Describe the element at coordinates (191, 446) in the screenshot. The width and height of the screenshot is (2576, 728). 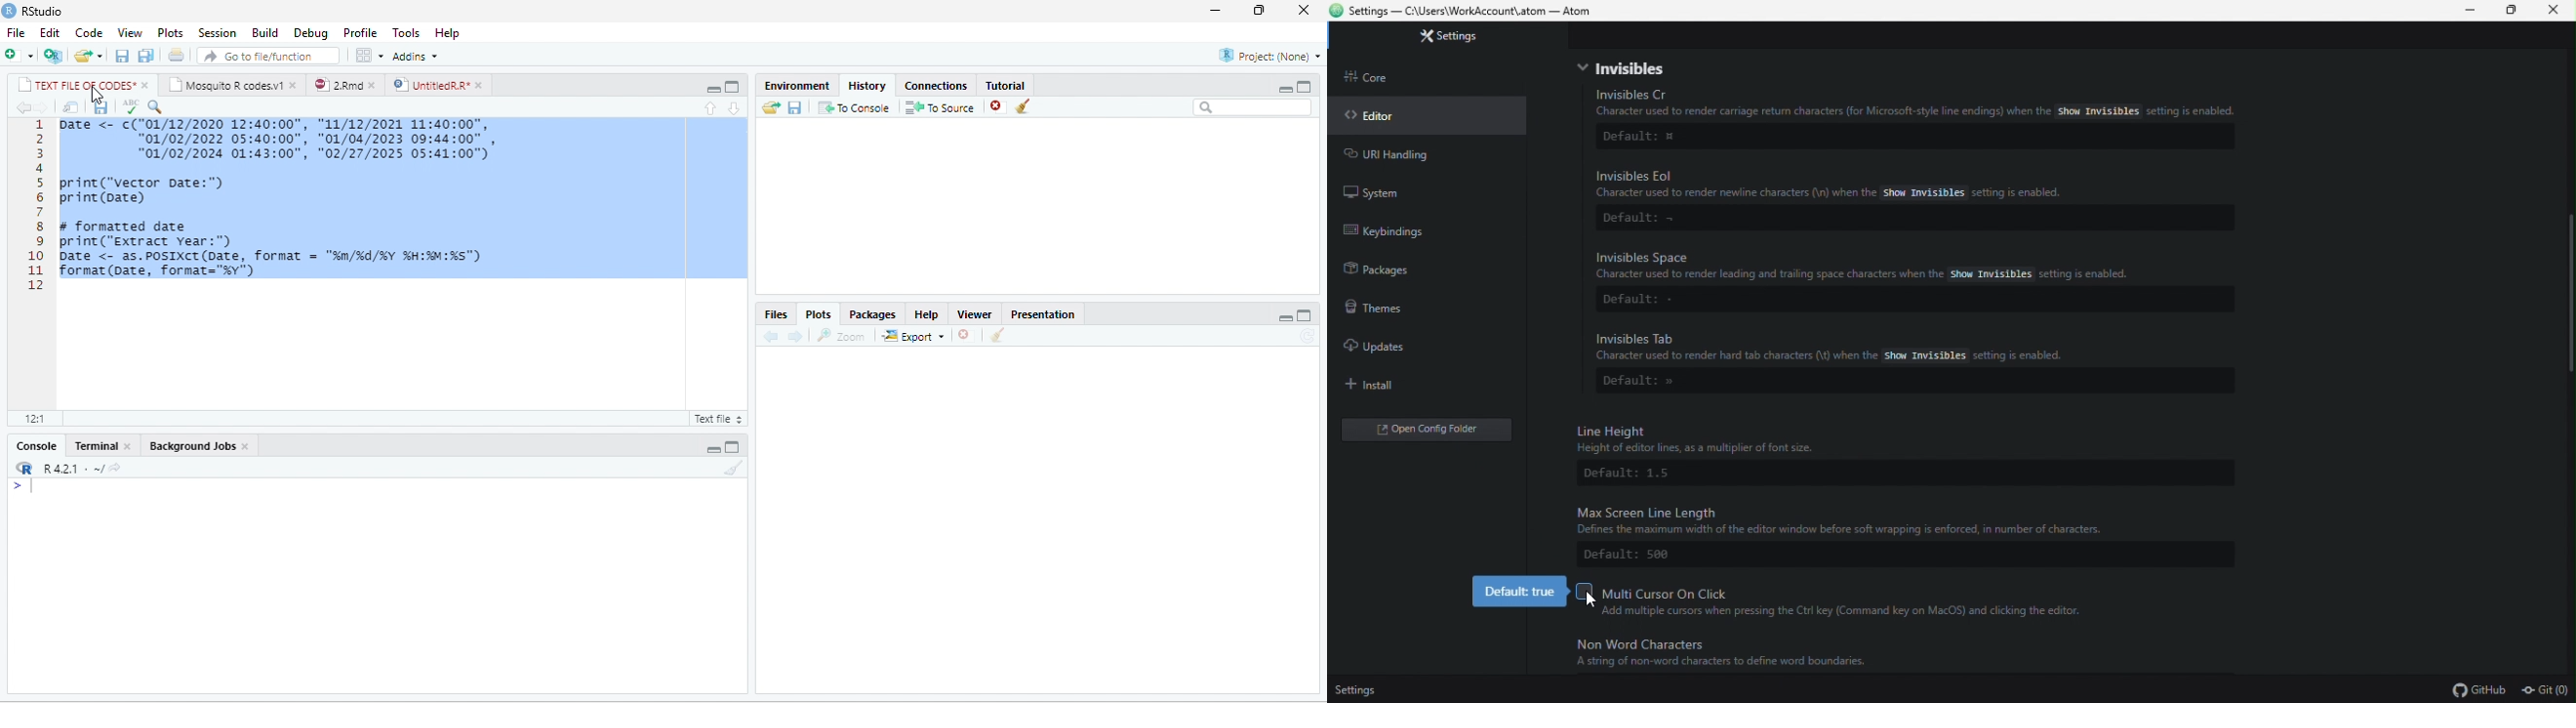
I see `Background Jobs` at that location.